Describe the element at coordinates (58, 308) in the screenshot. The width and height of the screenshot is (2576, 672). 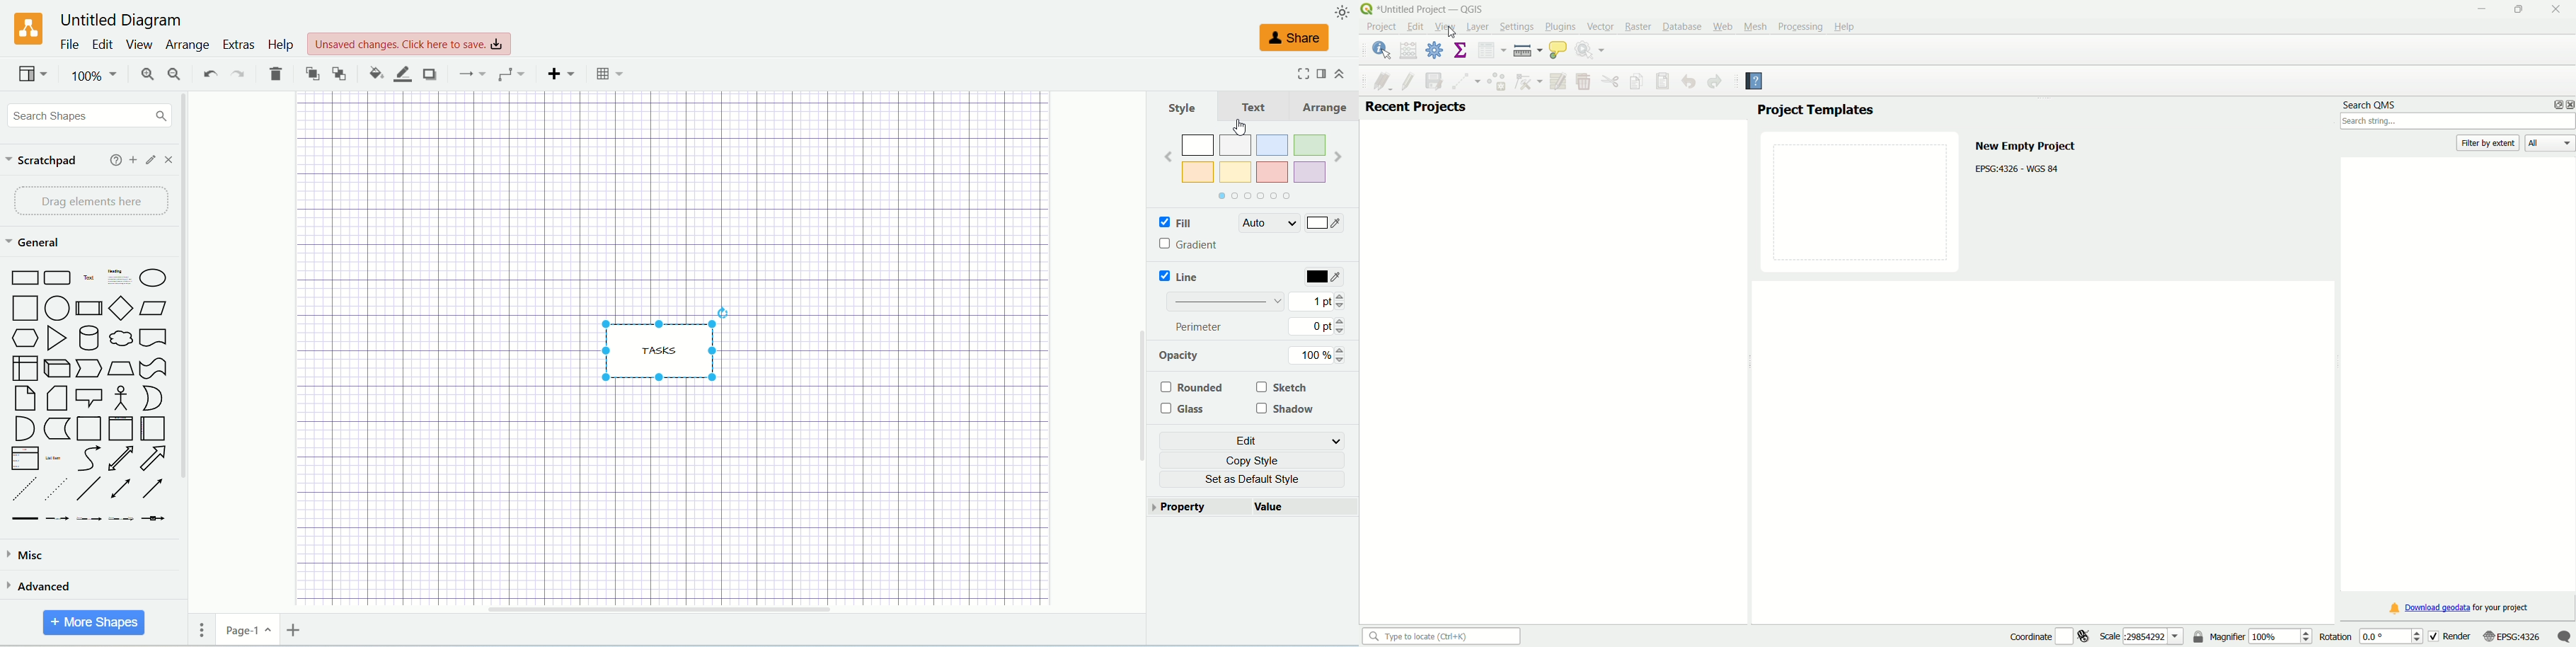
I see `Circle` at that location.